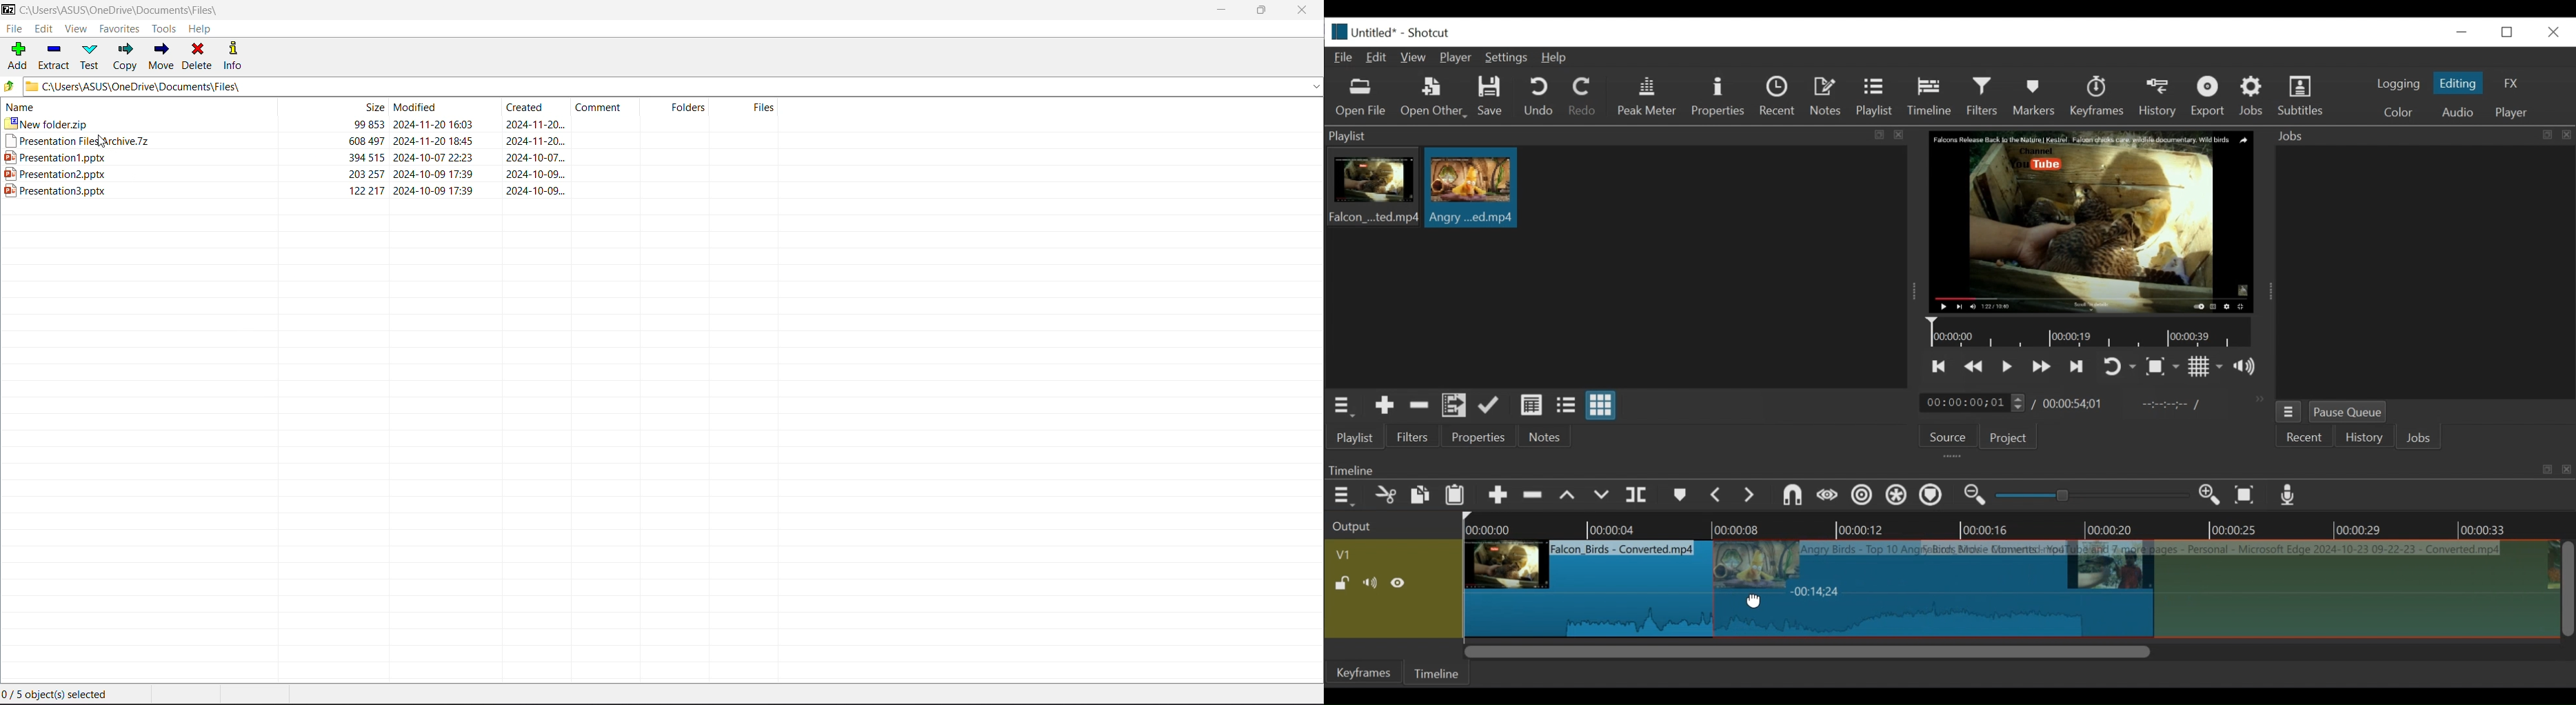 The width and height of the screenshot is (2576, 728). Describe the element at coordinates (2079, 366) in the screenshot. I see `skip to the next point` at that location.